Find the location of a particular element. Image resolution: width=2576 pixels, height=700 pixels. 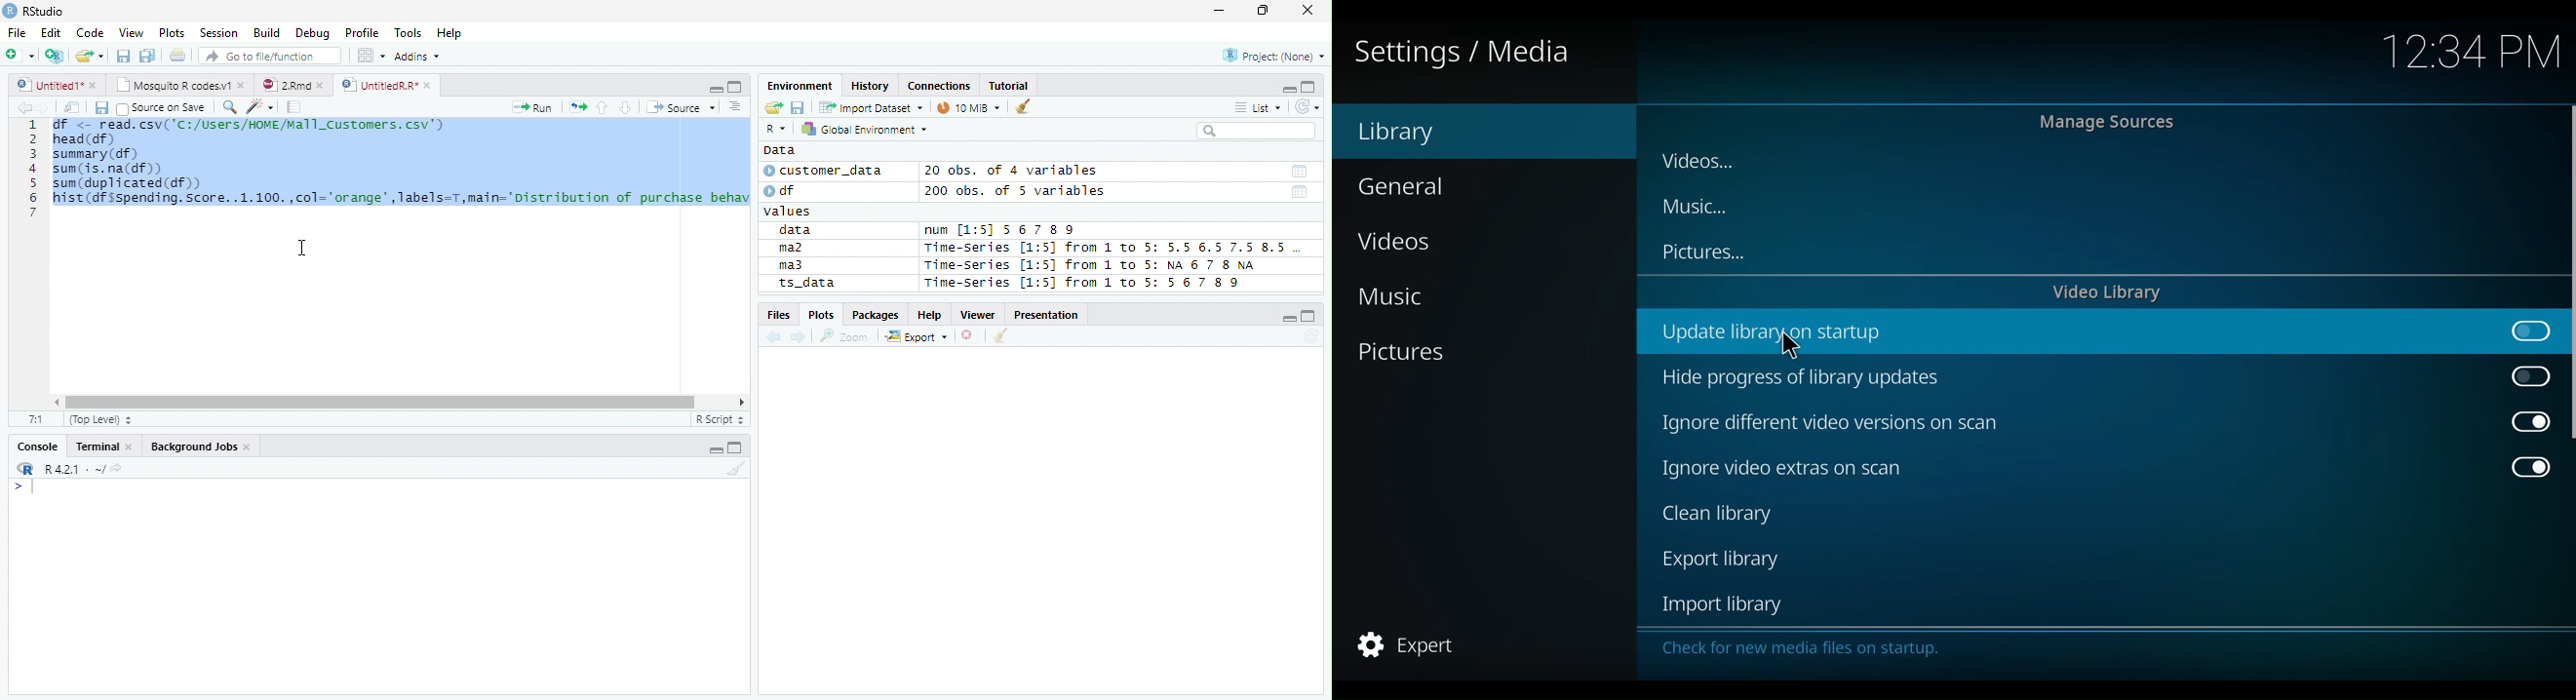

Global Environment is located at coordinates (865, 129).